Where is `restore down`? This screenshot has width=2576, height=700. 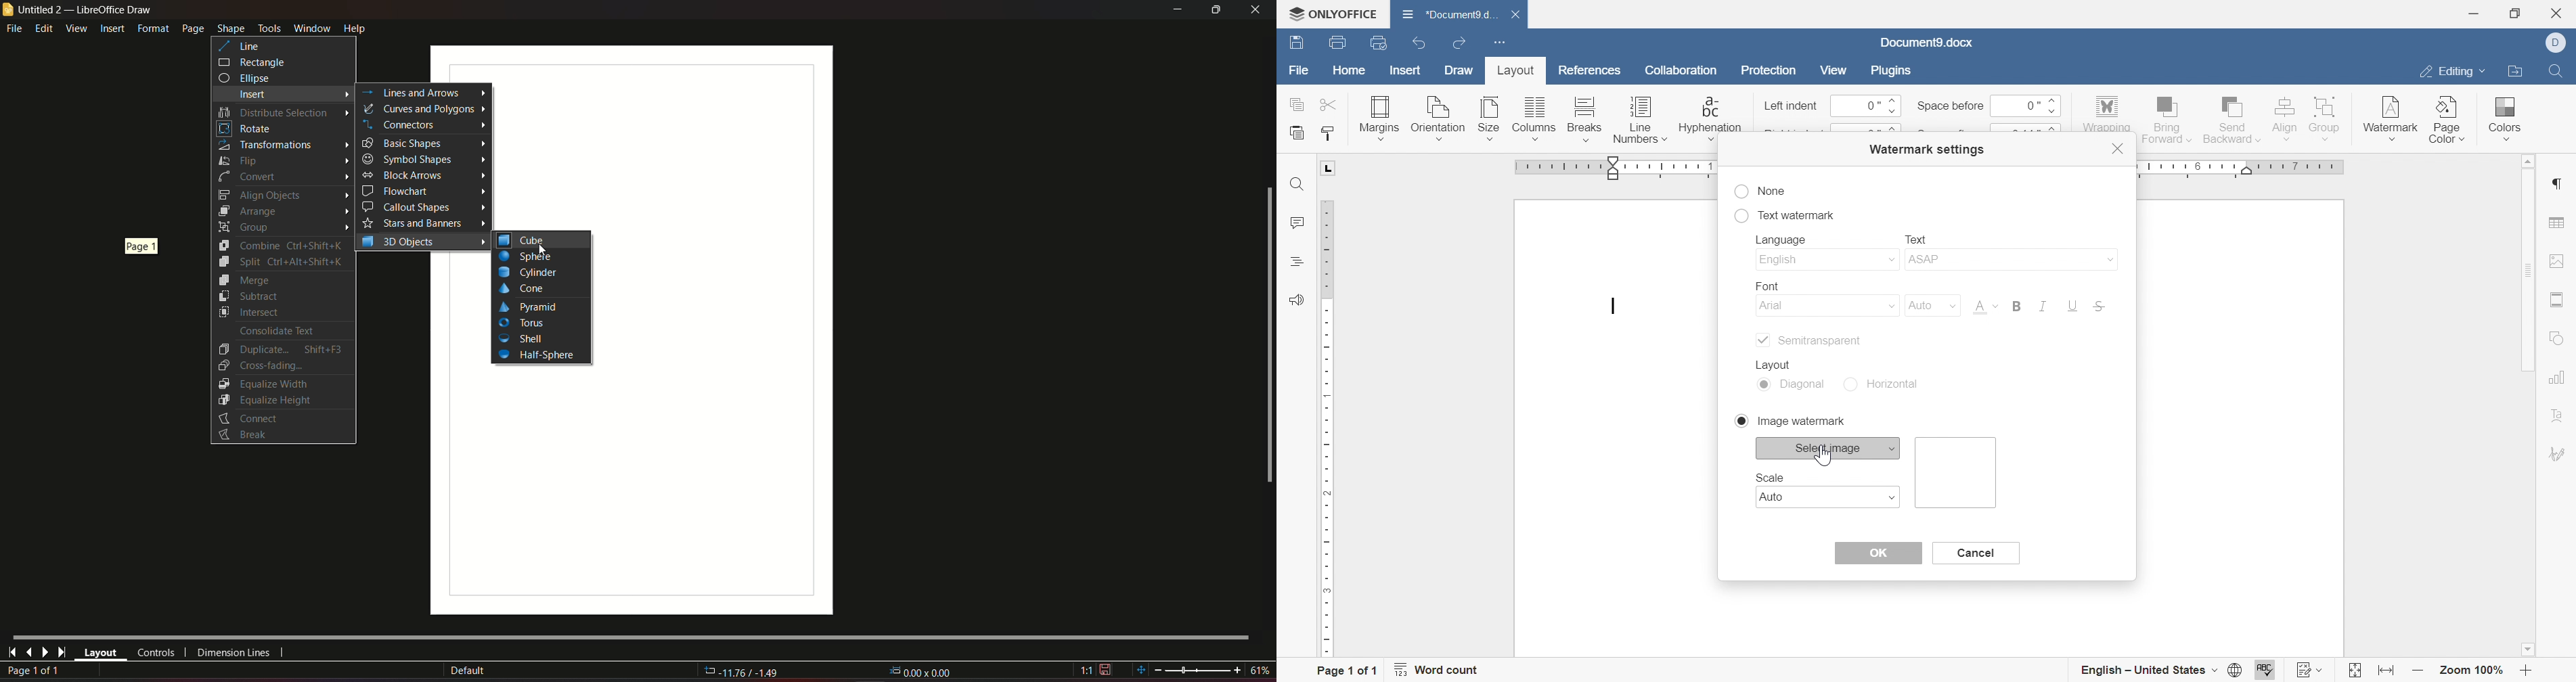
restore down is located at coordinates (2519, 13).